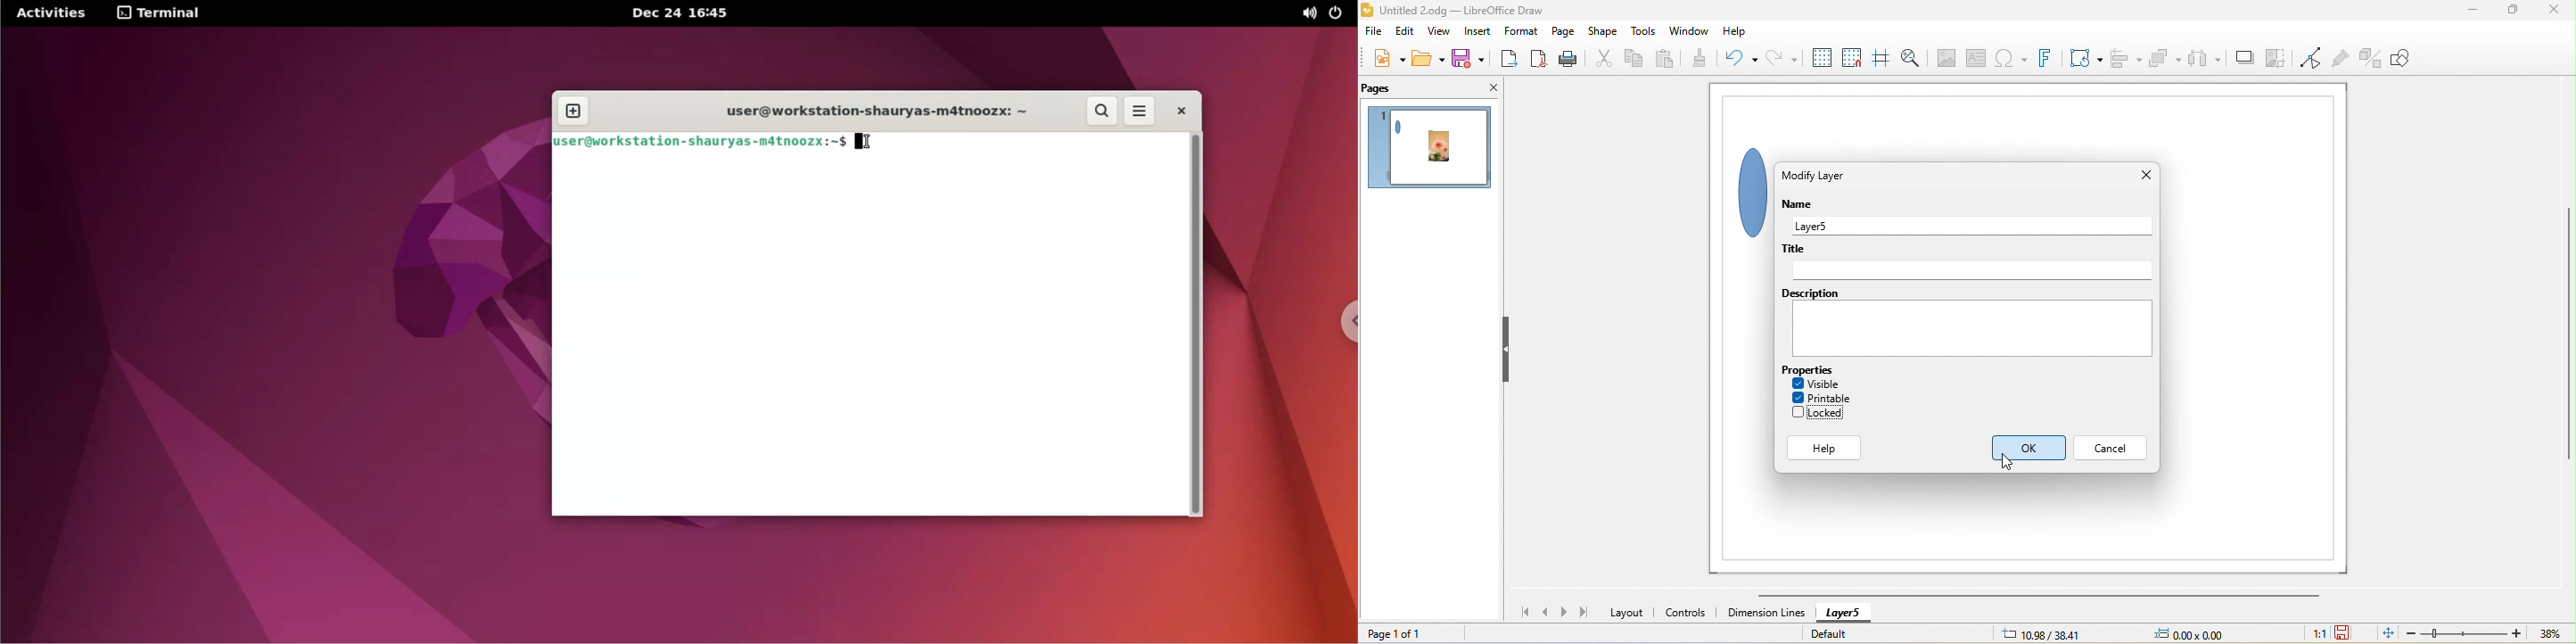 The image size is (2576, 644). I want to click on copy, so click(1635, 60).